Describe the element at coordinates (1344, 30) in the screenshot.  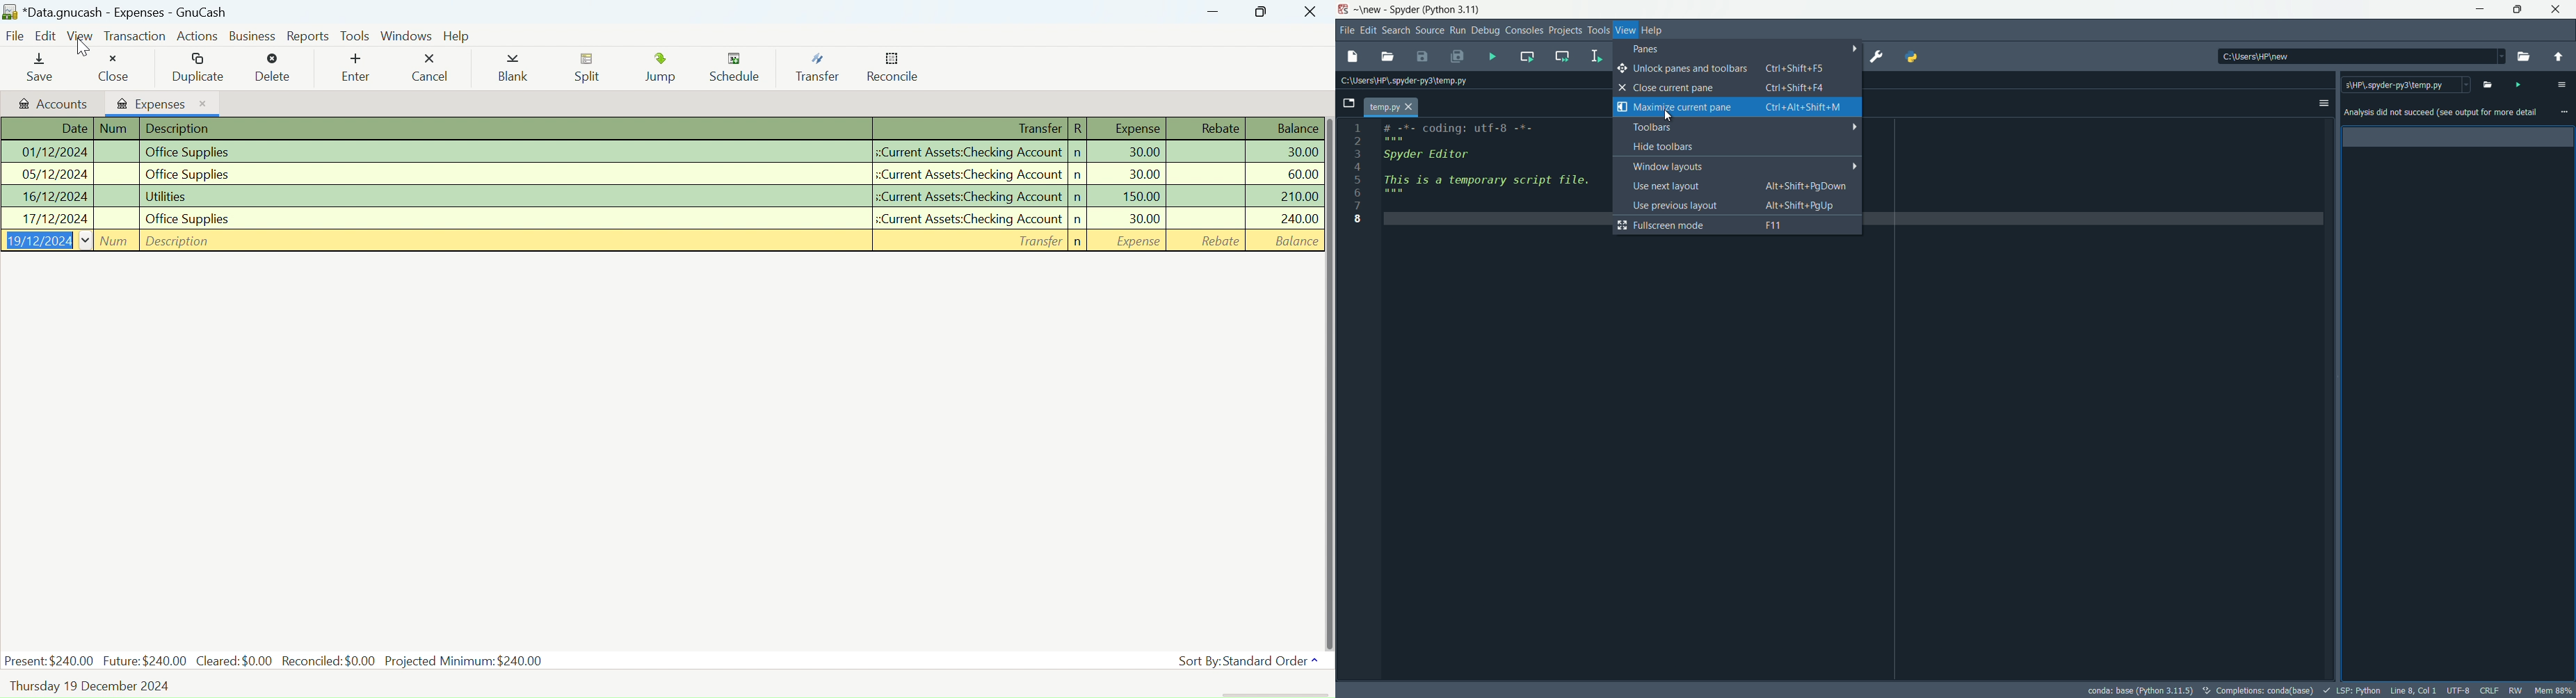
I see `file menu` at that location.